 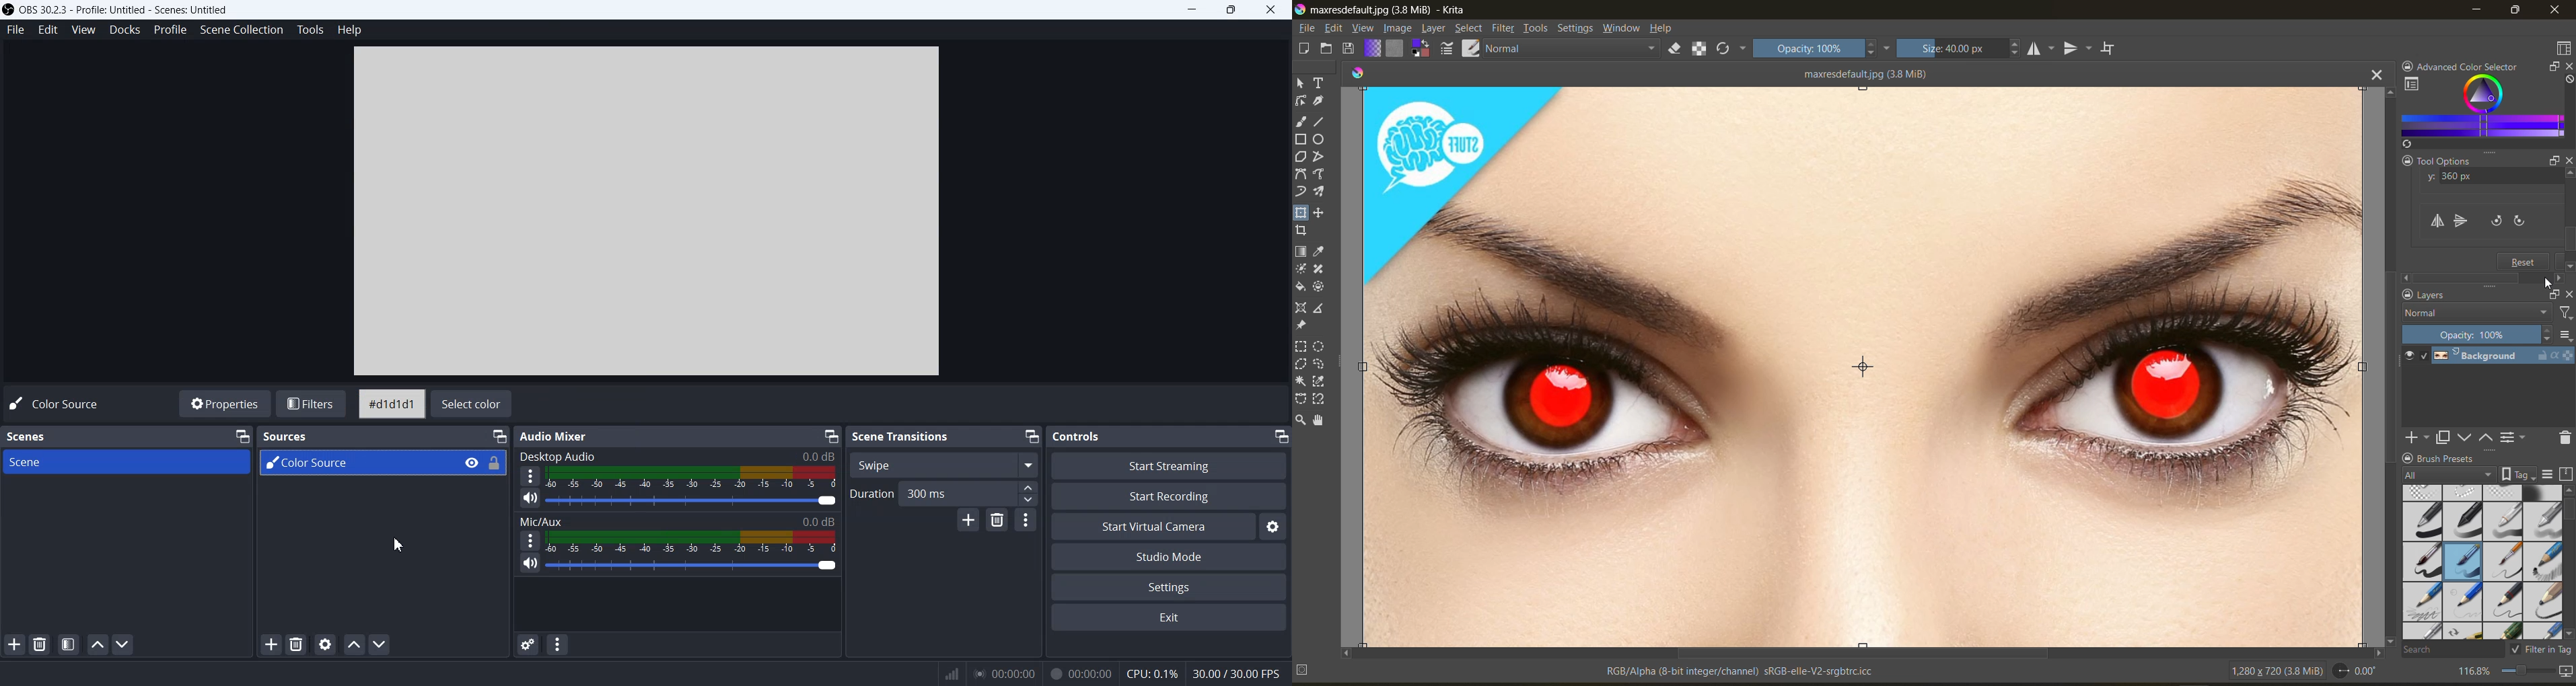 I want to click on cursor, so click(x=2550, y=283).